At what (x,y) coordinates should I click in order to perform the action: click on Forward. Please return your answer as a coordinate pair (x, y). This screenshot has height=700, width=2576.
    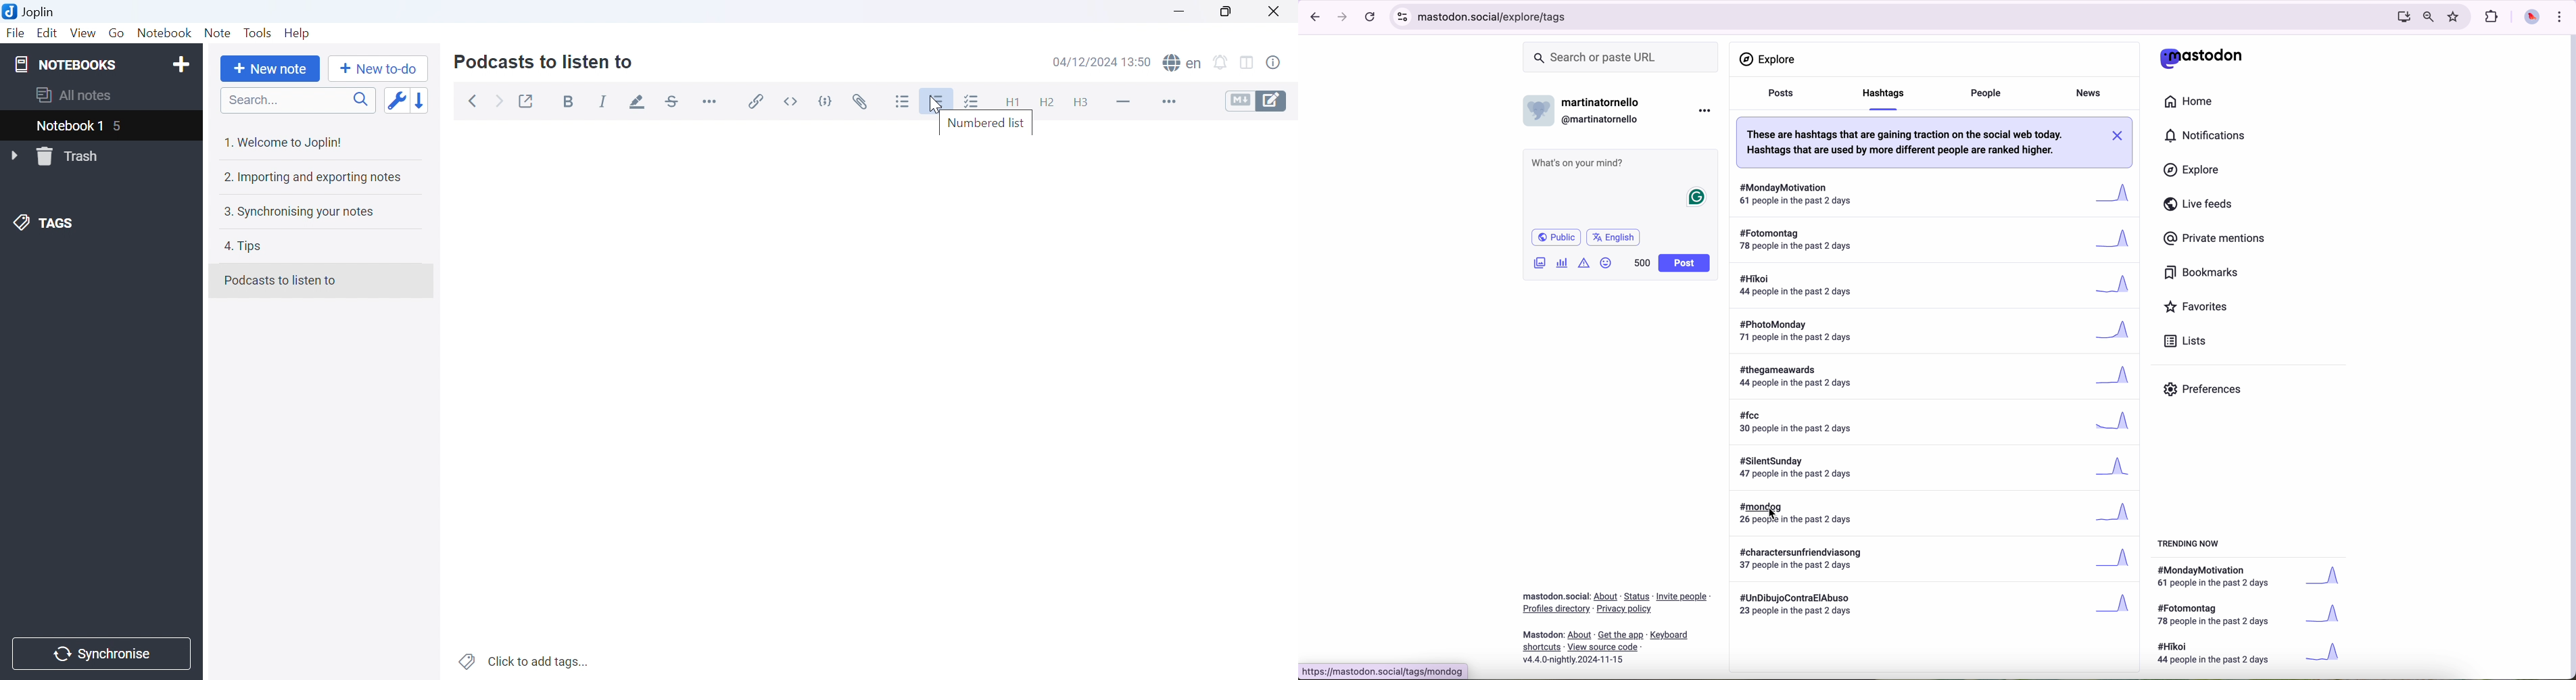
    Looking at the image, I should click on (502, 103).